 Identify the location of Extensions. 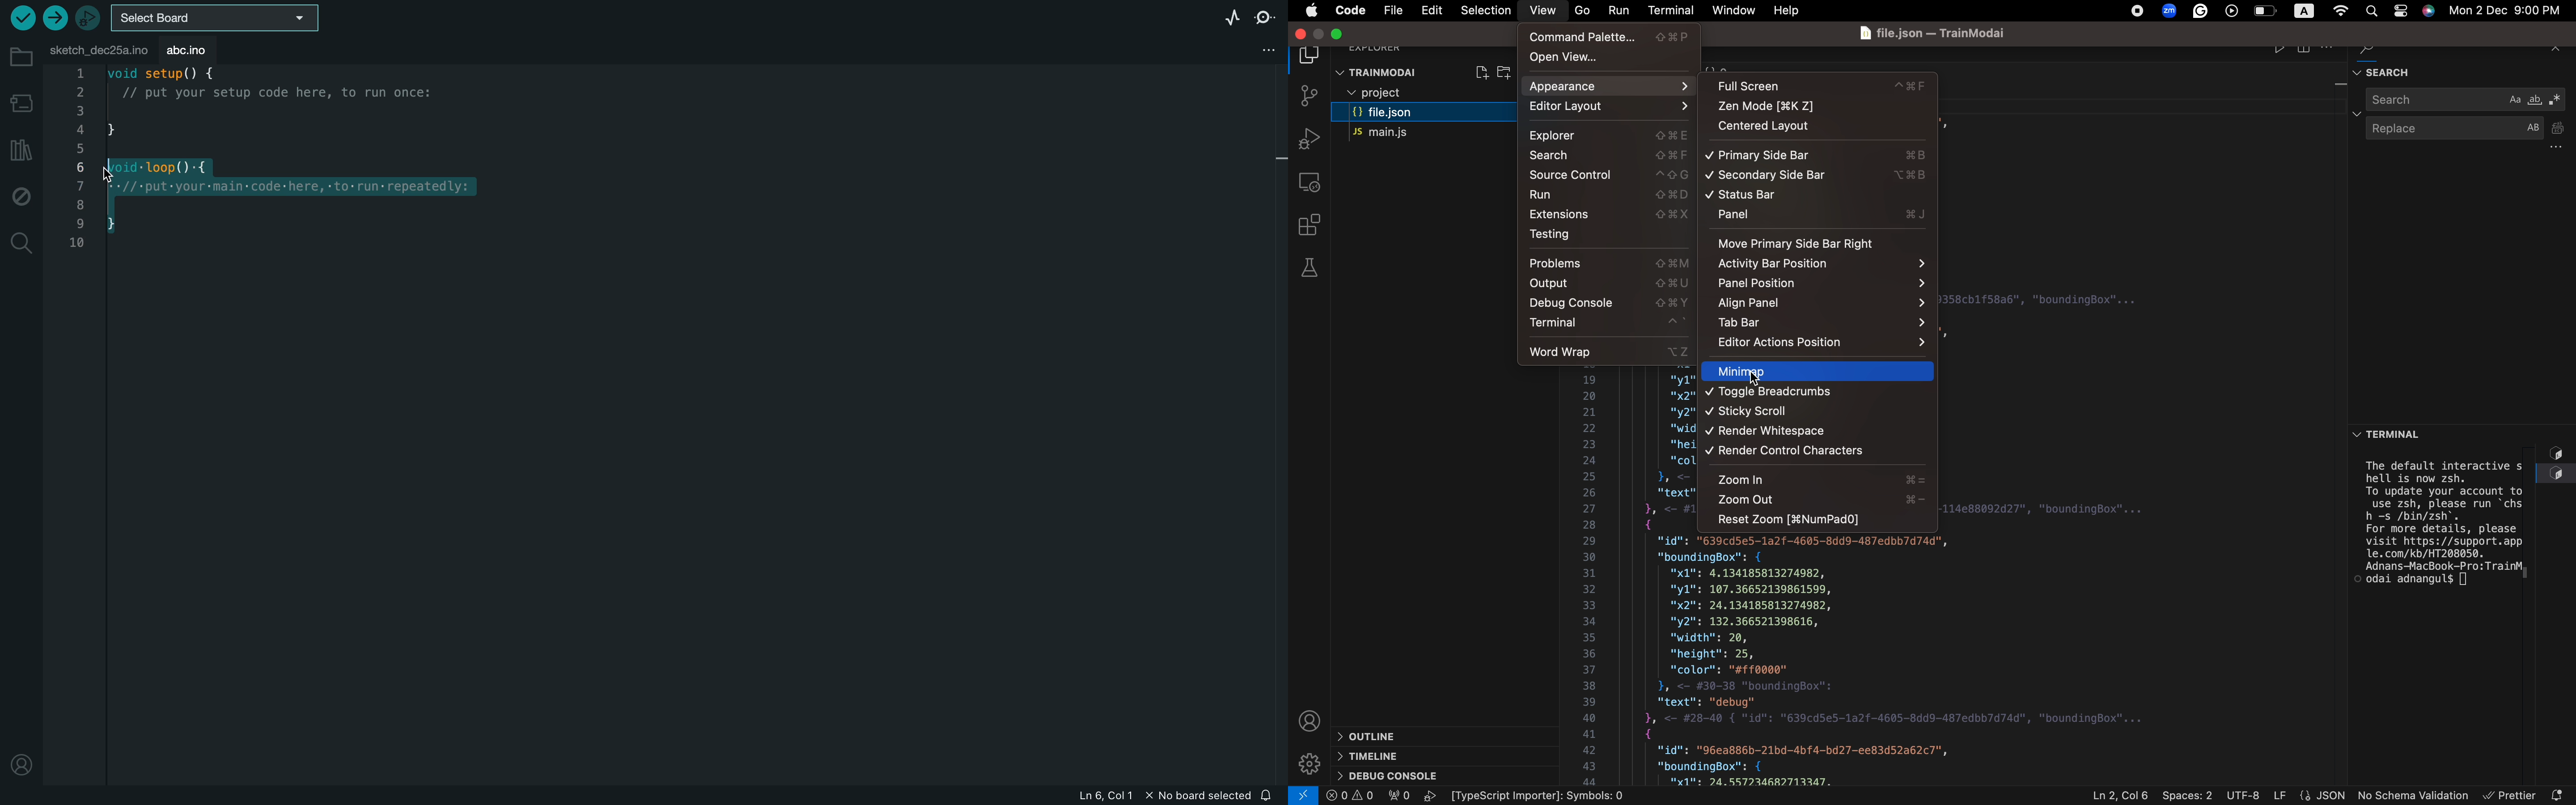
(1312, 224).